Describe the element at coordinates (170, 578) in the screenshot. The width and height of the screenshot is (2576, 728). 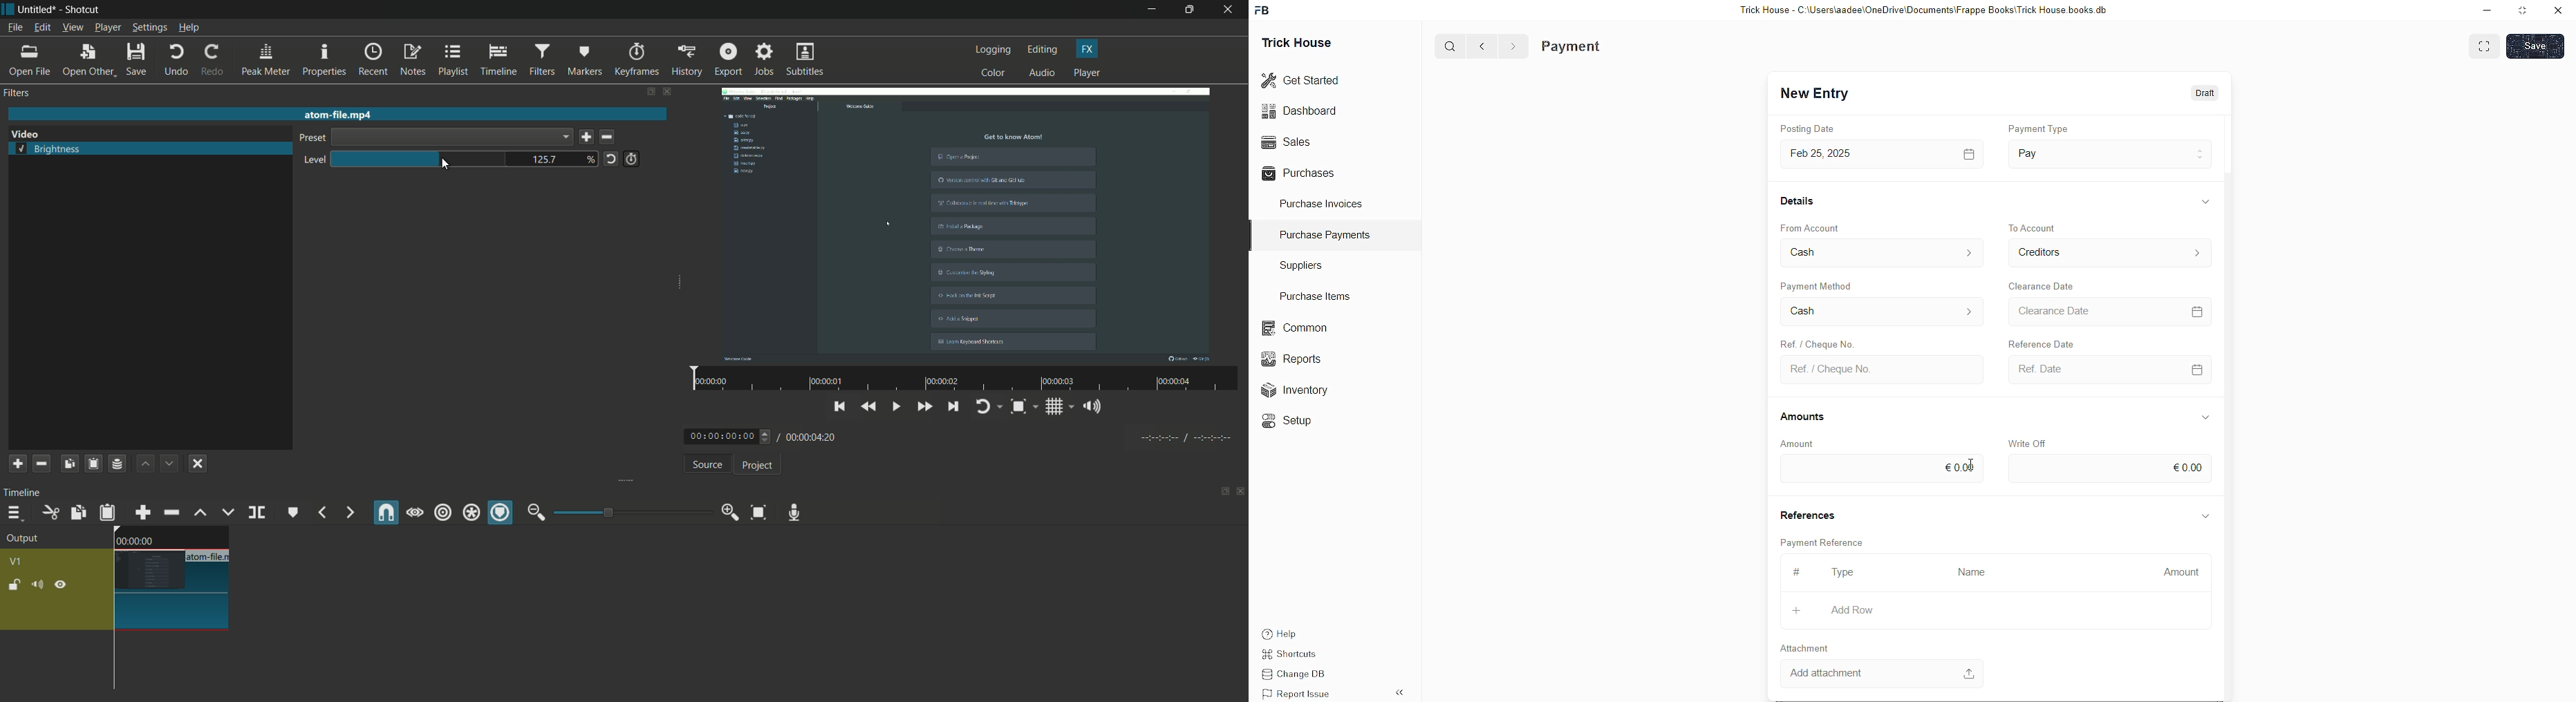
I see `video on timeline` at that location.